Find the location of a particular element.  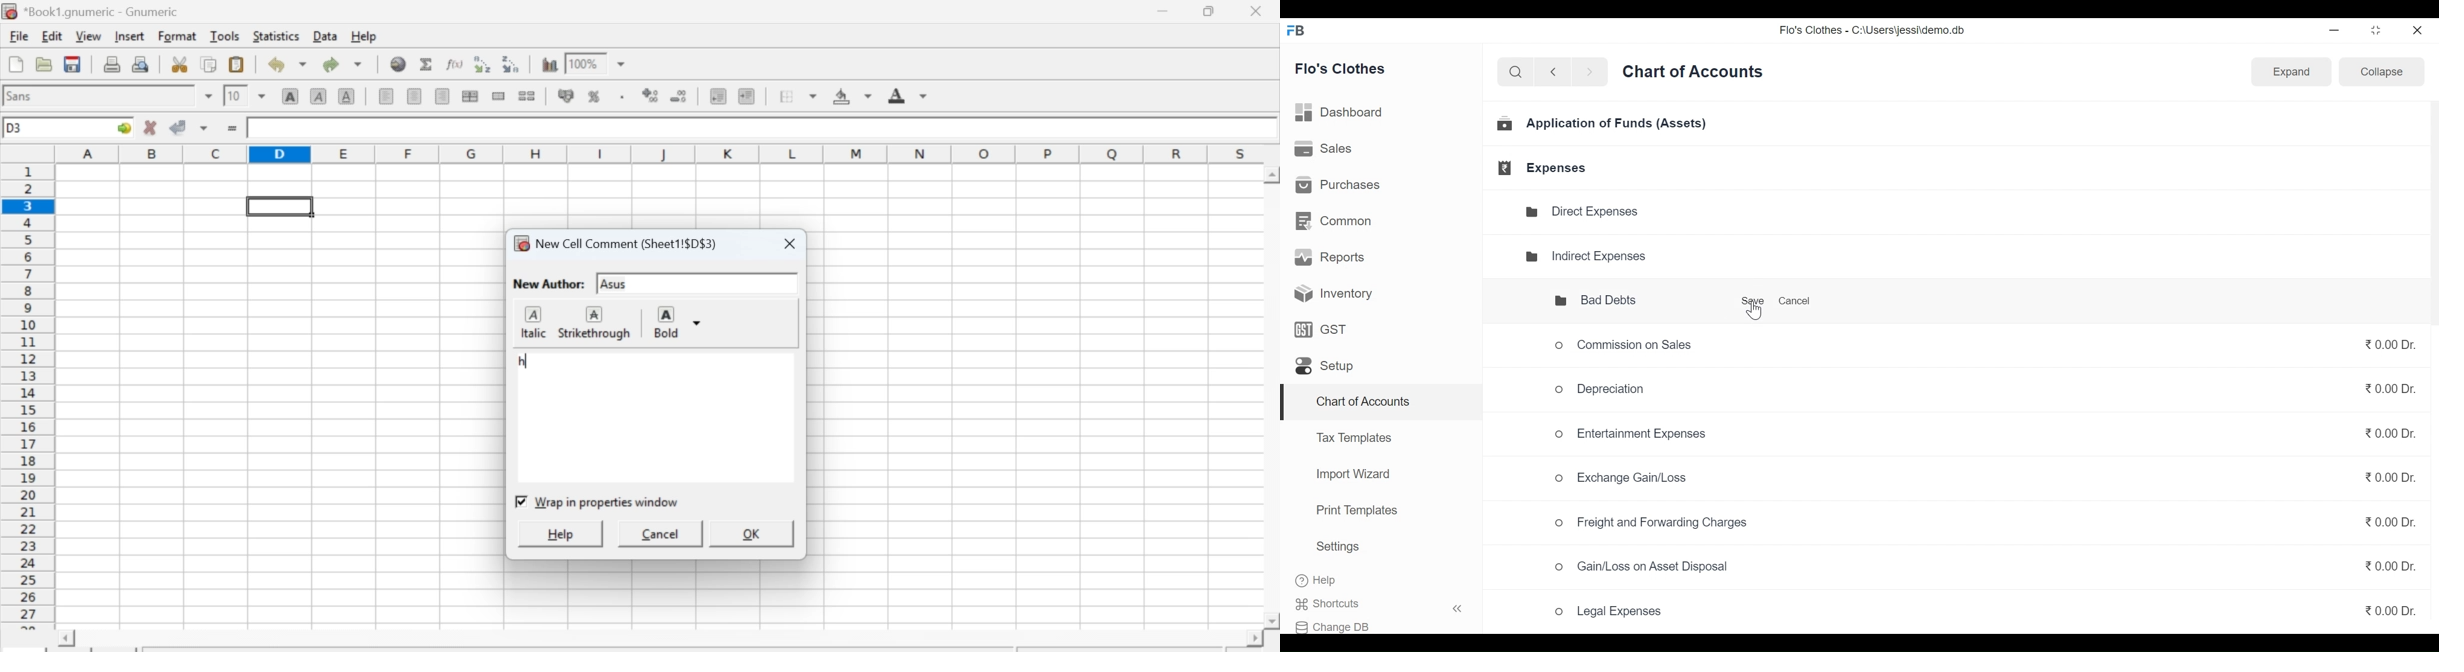

Depreciation is located at coordinates (1605, 392).